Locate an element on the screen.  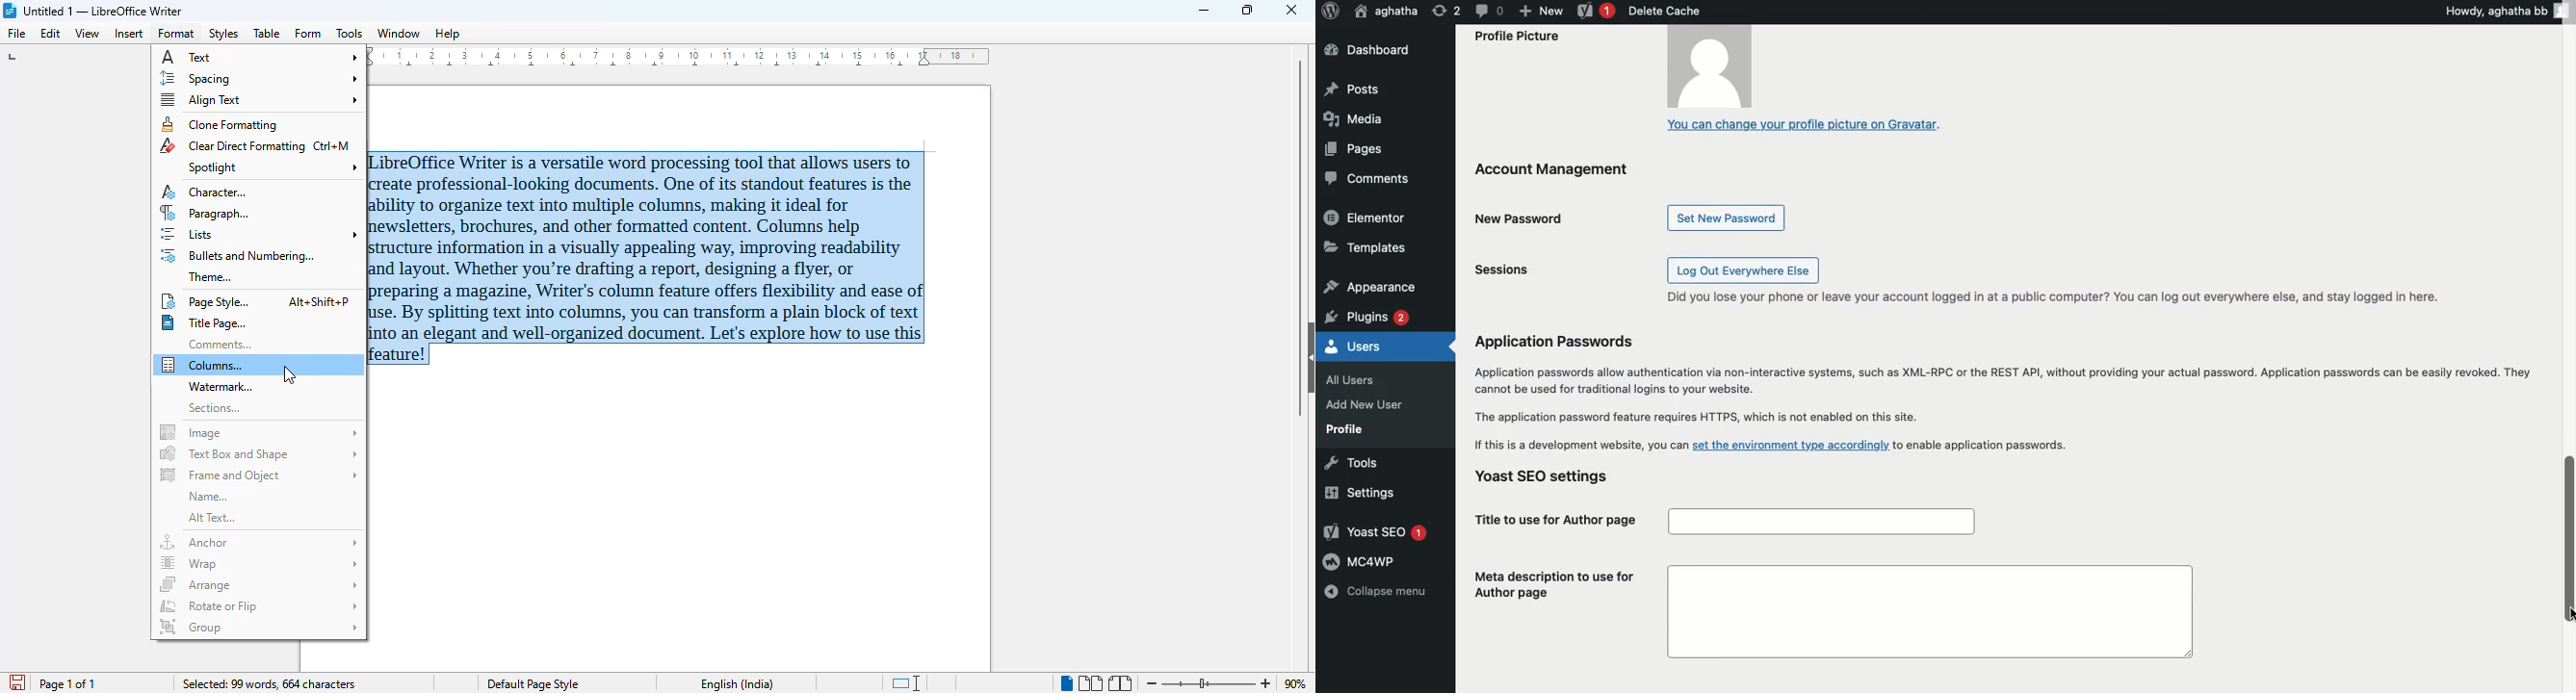
image is located at coordinates (260, 432).